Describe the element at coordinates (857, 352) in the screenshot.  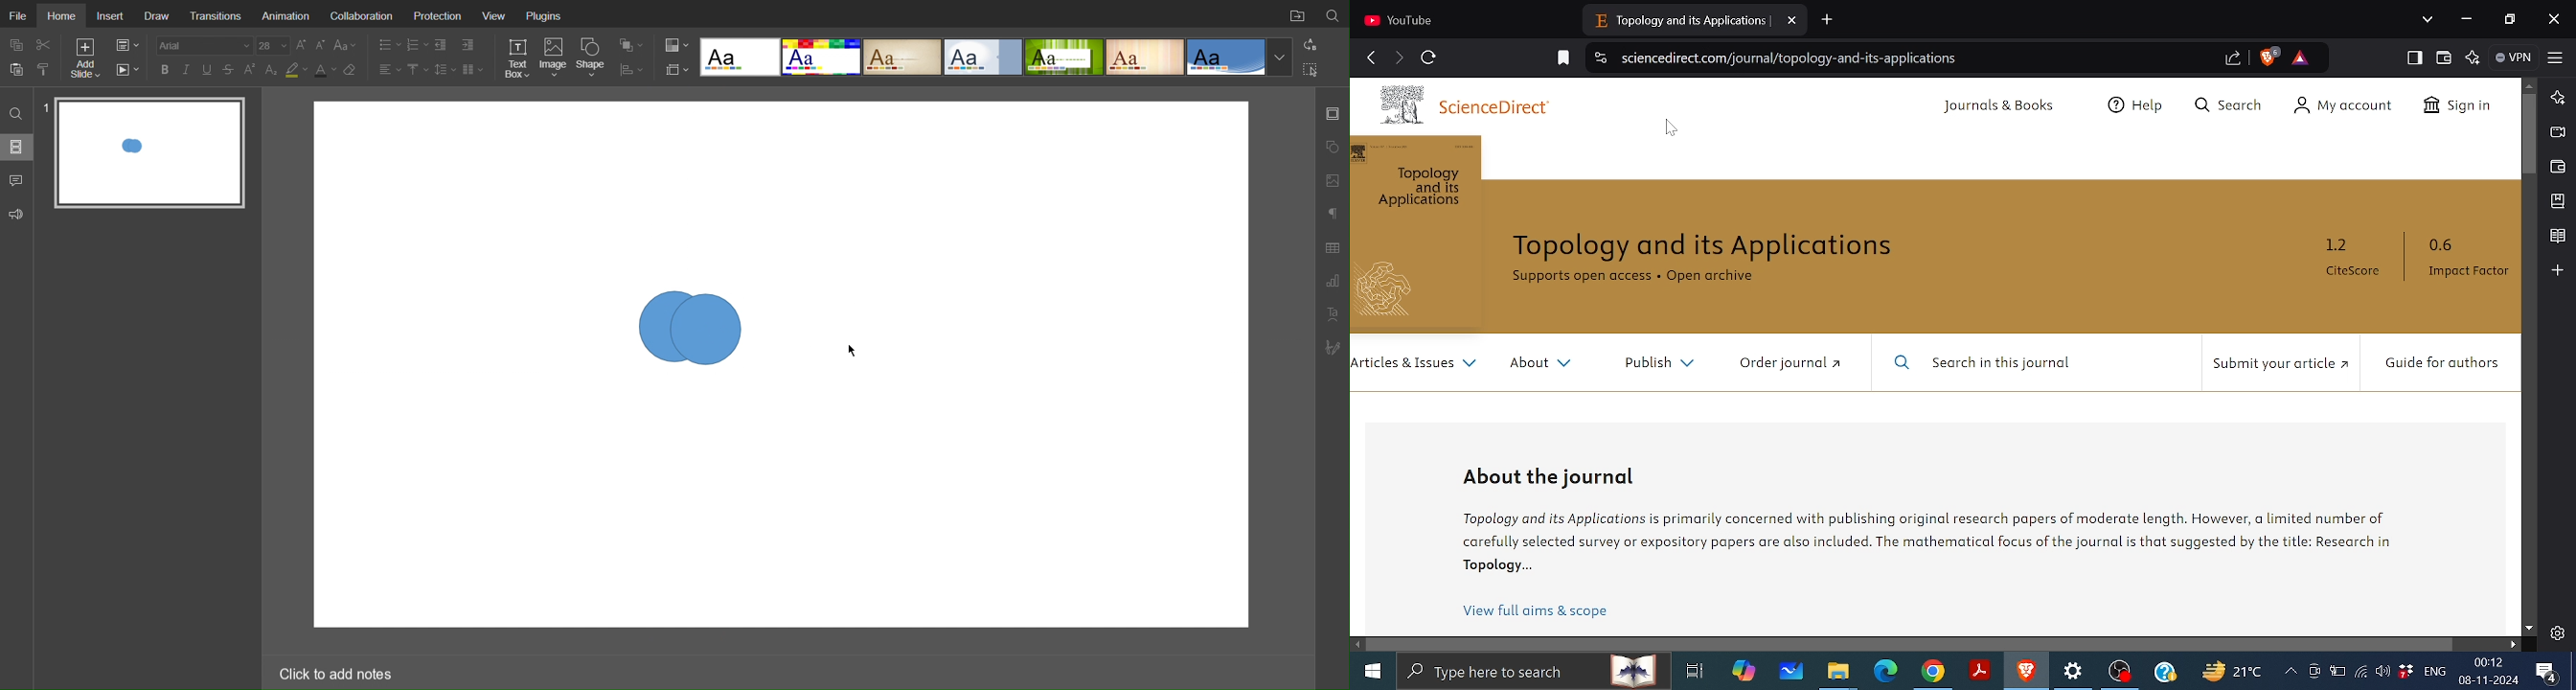
I see `Cursor` at that location.